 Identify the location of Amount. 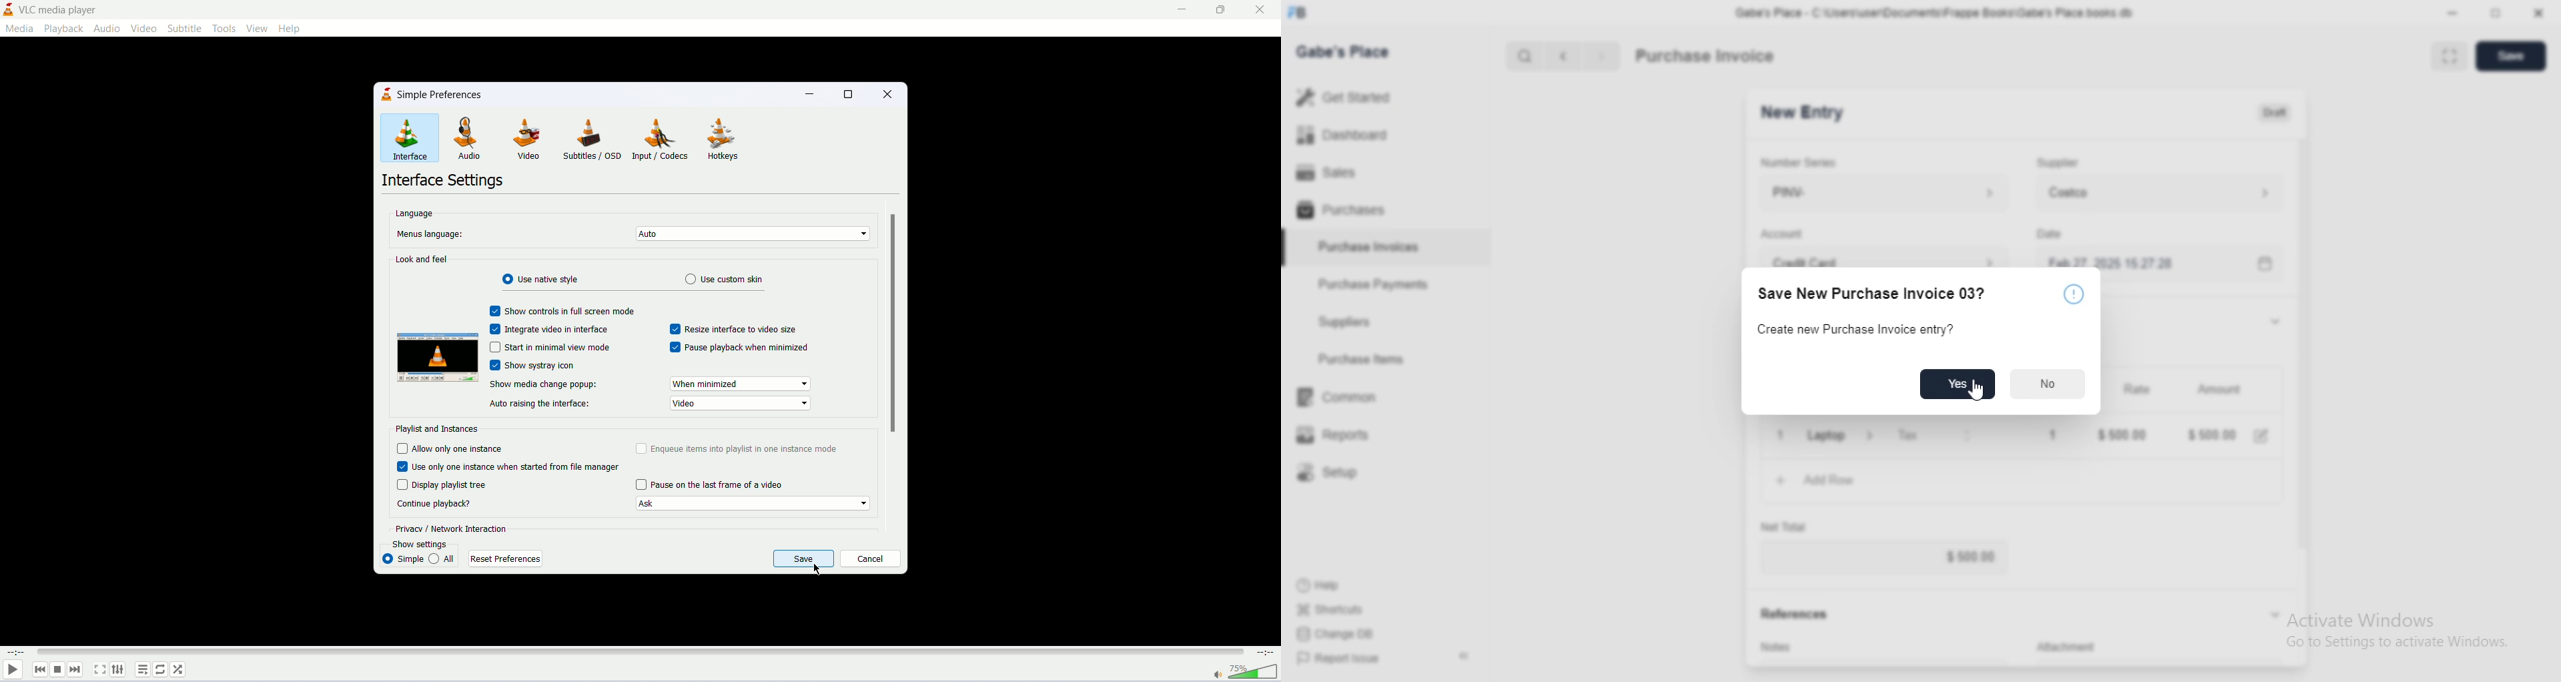
(2218, 390).